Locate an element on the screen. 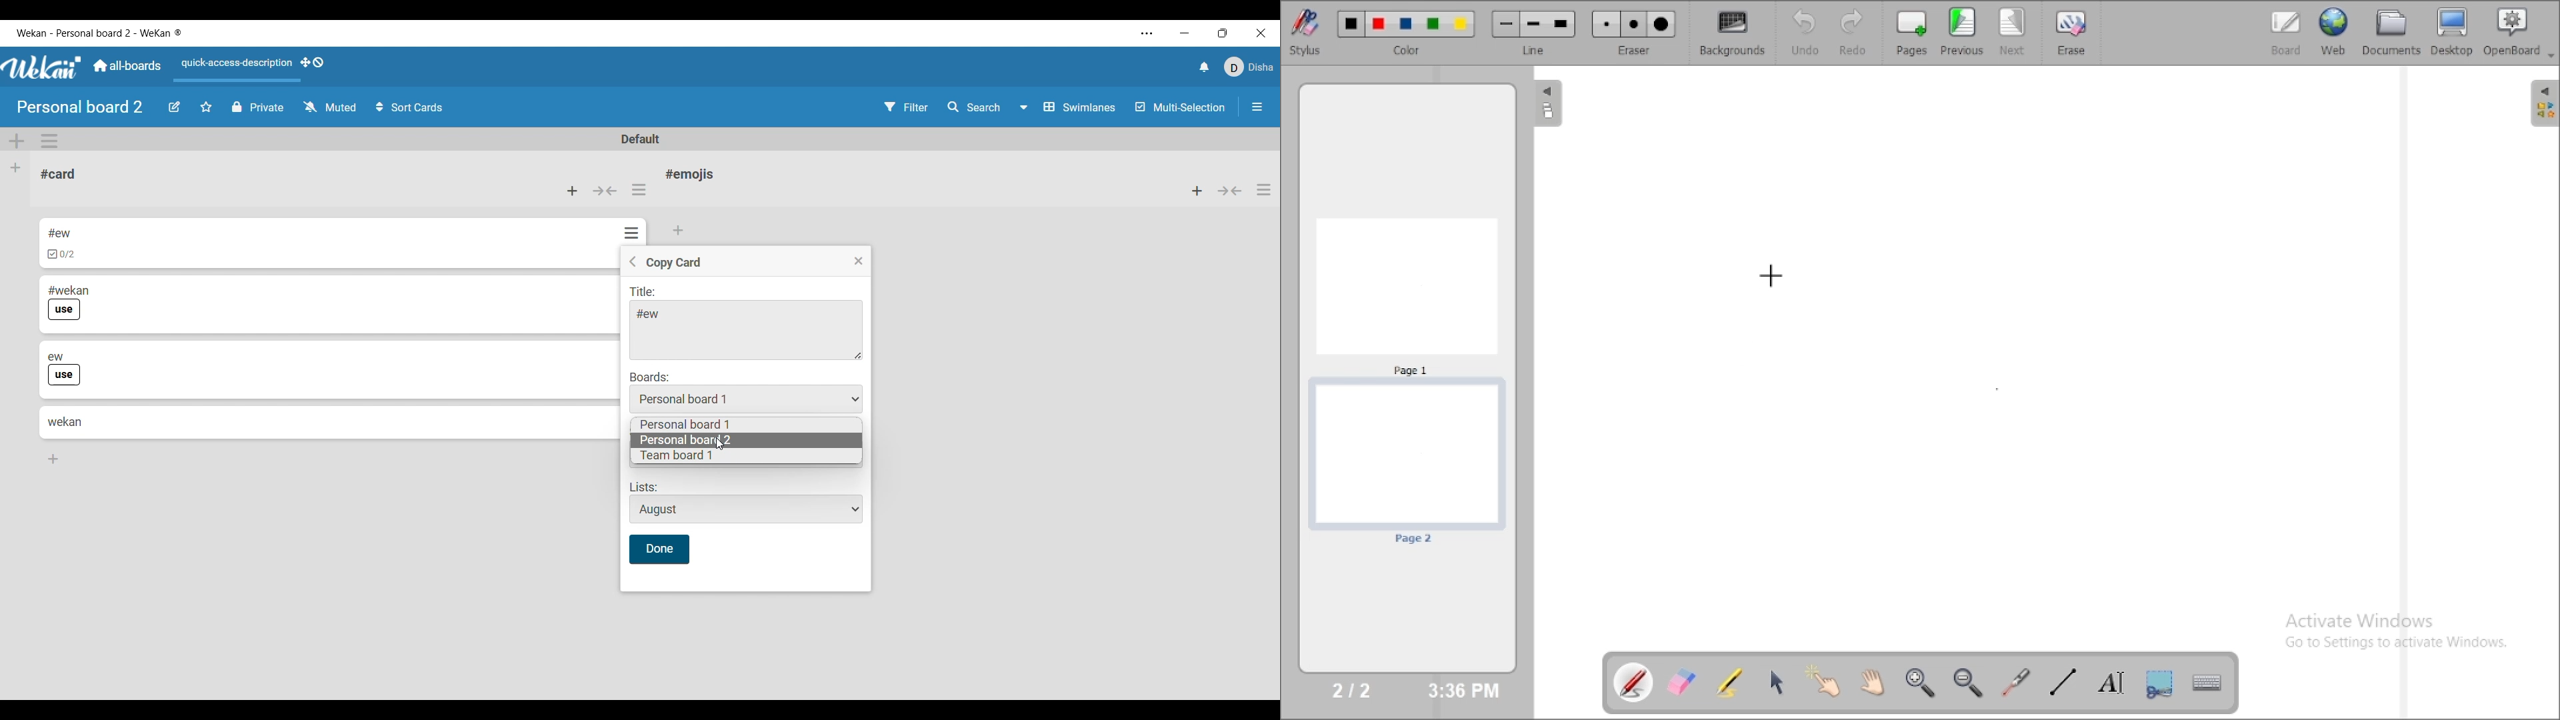  Add swimlane is located at coordinates (17, 141).